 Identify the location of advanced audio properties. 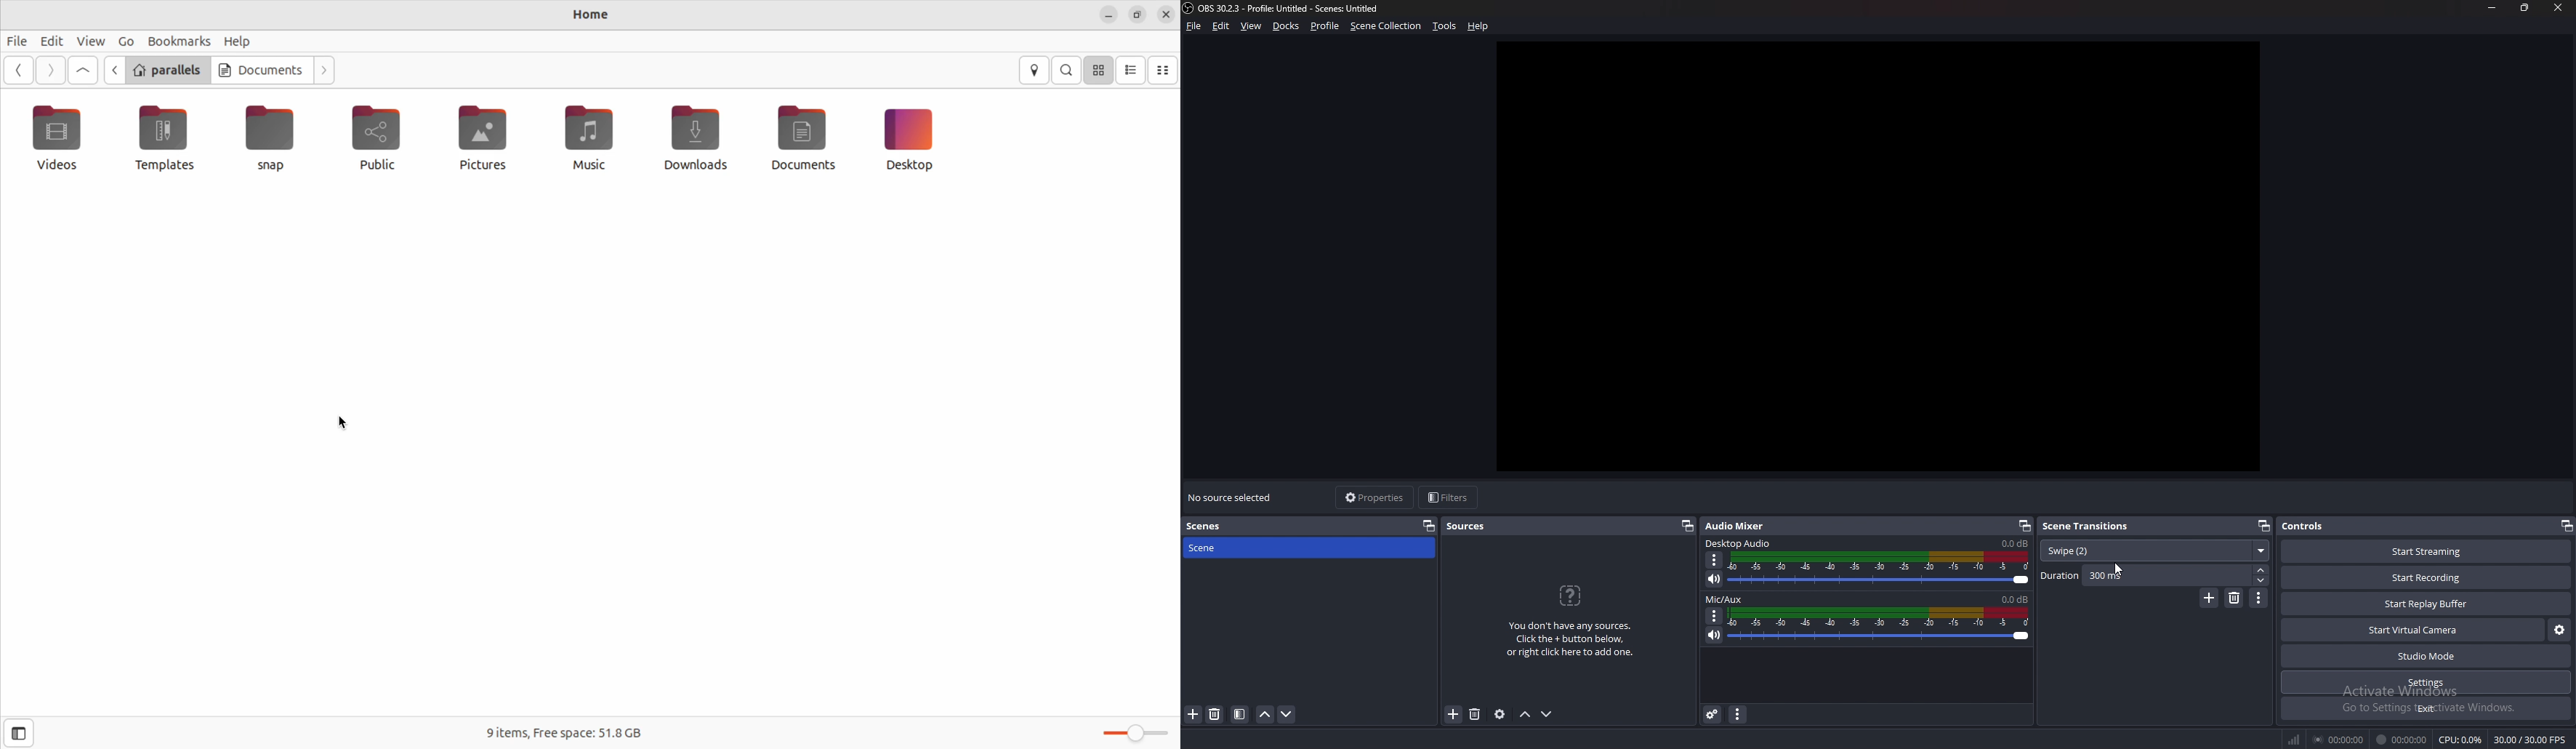
(1712, 713).